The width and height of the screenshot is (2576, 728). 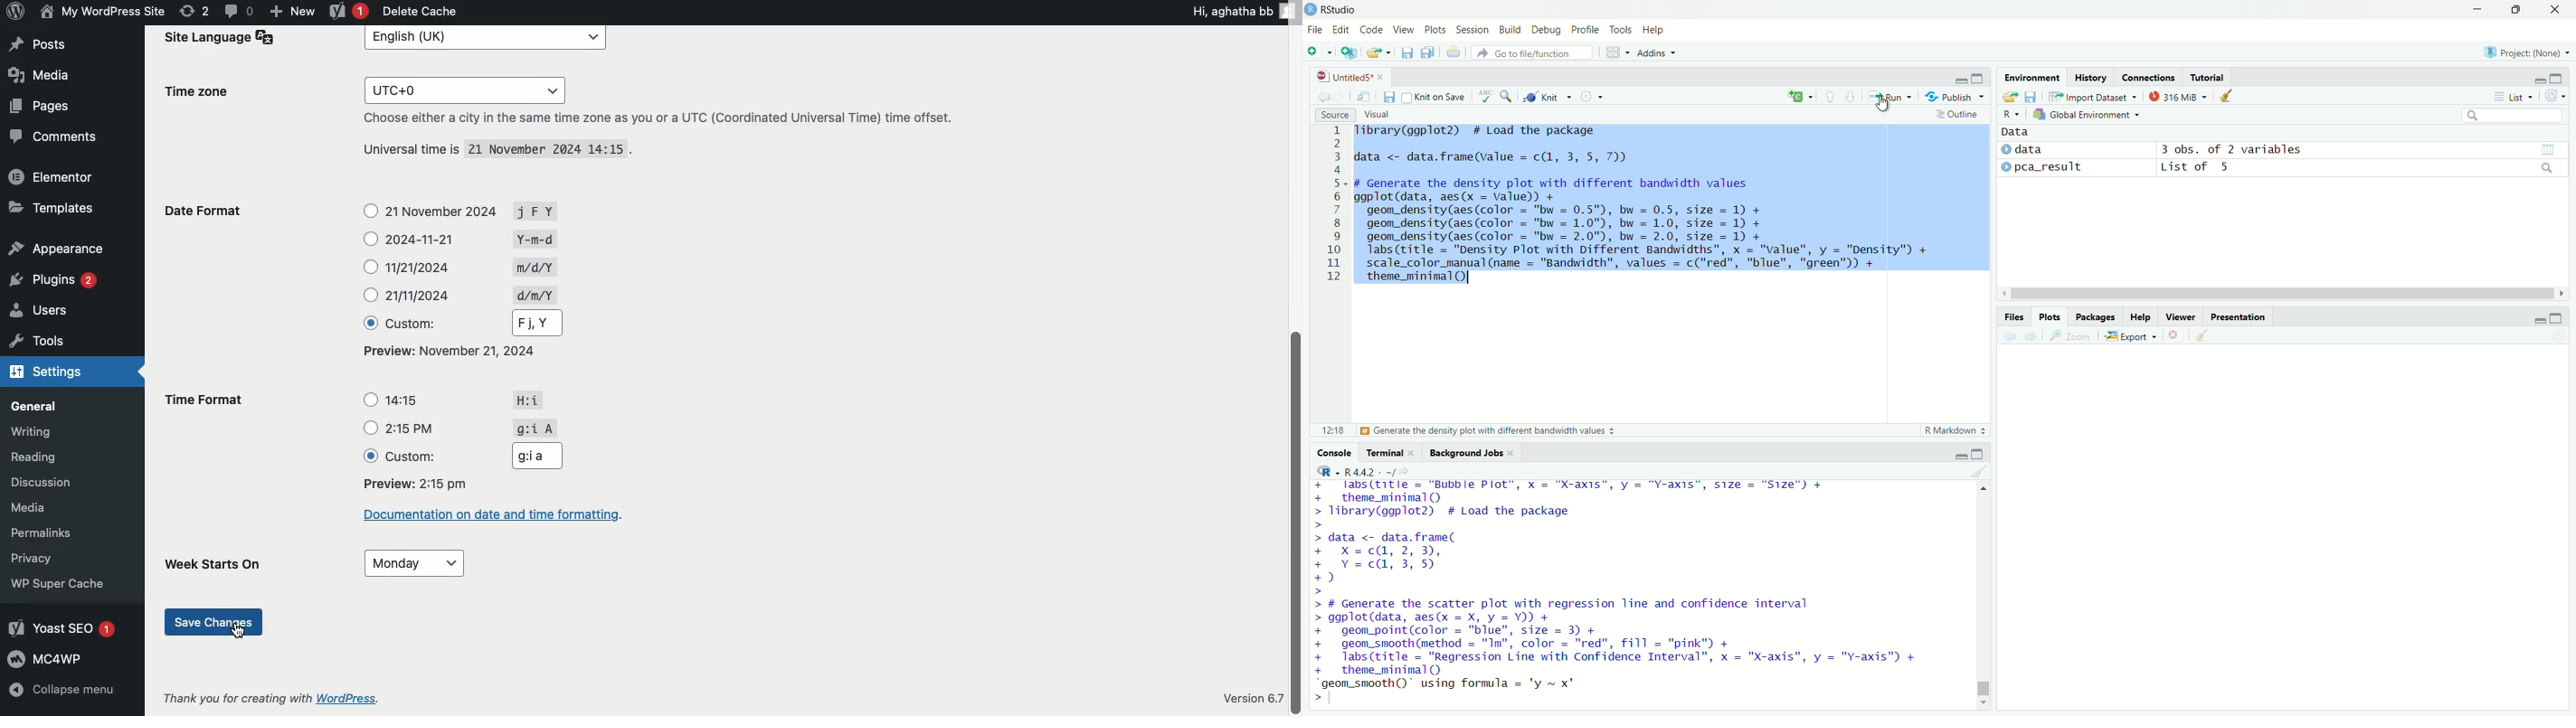 What do you see at coordinates (2010, 96) in the screenshot?
I see `Load workspace` at bounding box center [2010, 96].